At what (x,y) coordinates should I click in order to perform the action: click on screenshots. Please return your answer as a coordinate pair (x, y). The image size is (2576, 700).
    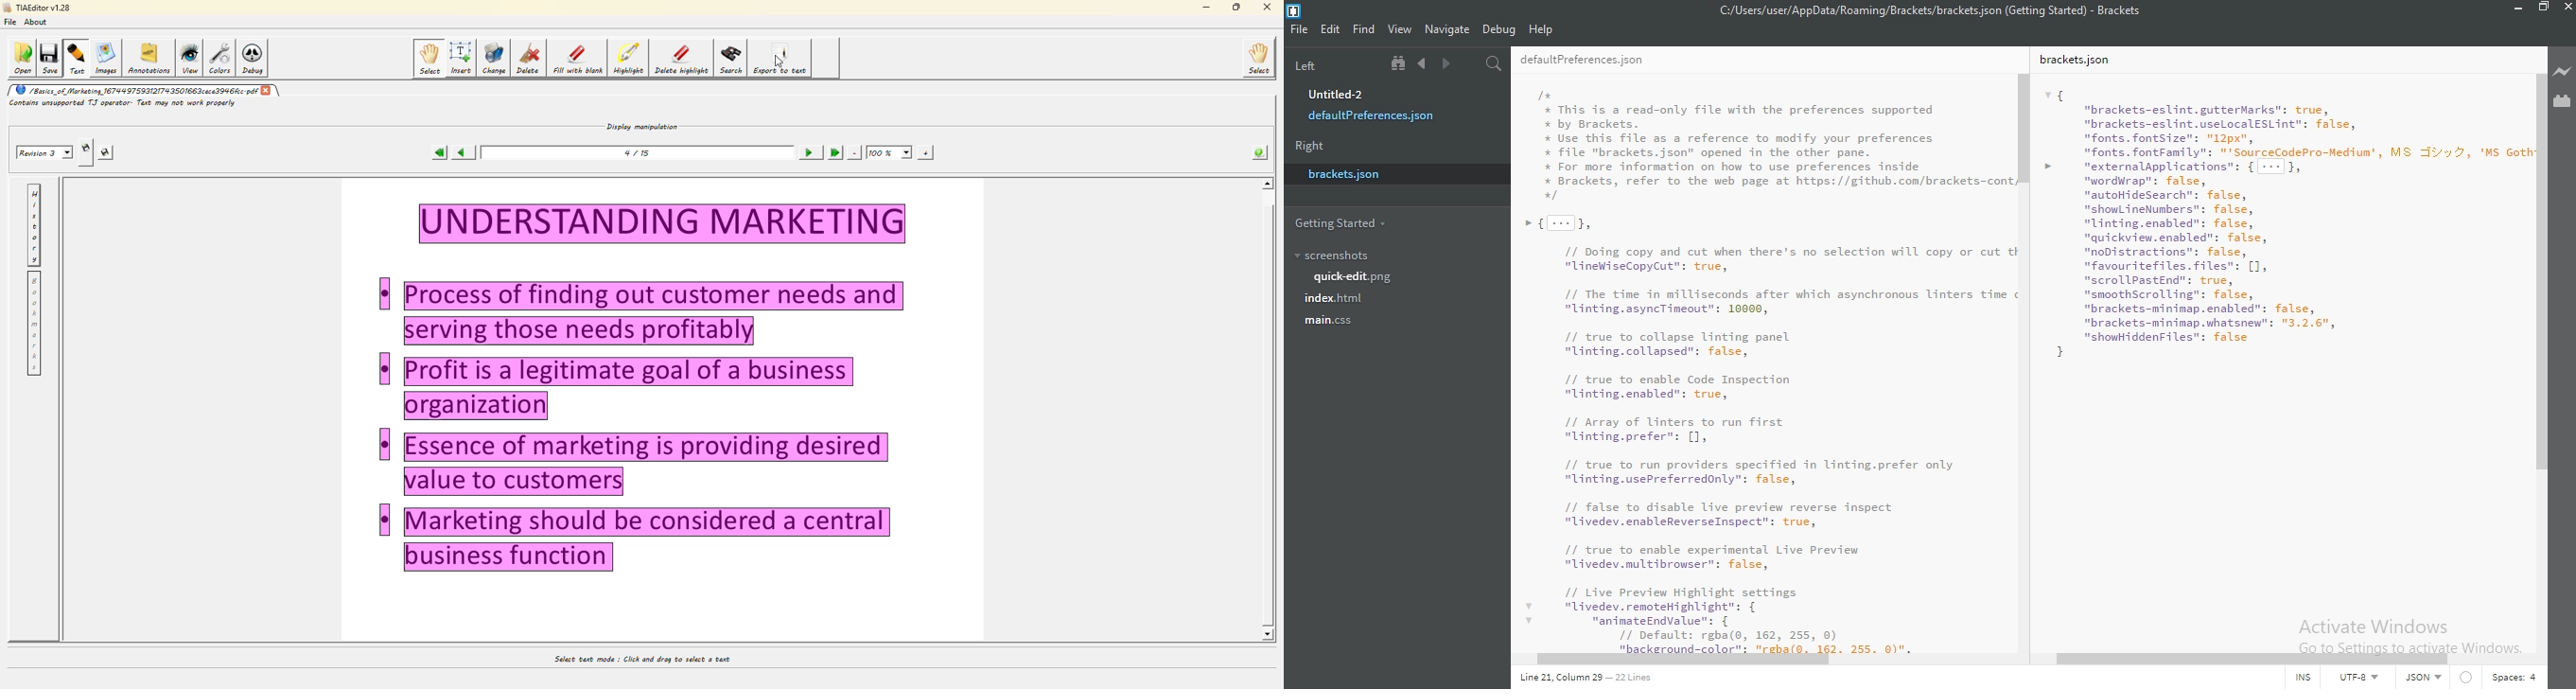
    Looking at the image, I should click on (1342, 256).